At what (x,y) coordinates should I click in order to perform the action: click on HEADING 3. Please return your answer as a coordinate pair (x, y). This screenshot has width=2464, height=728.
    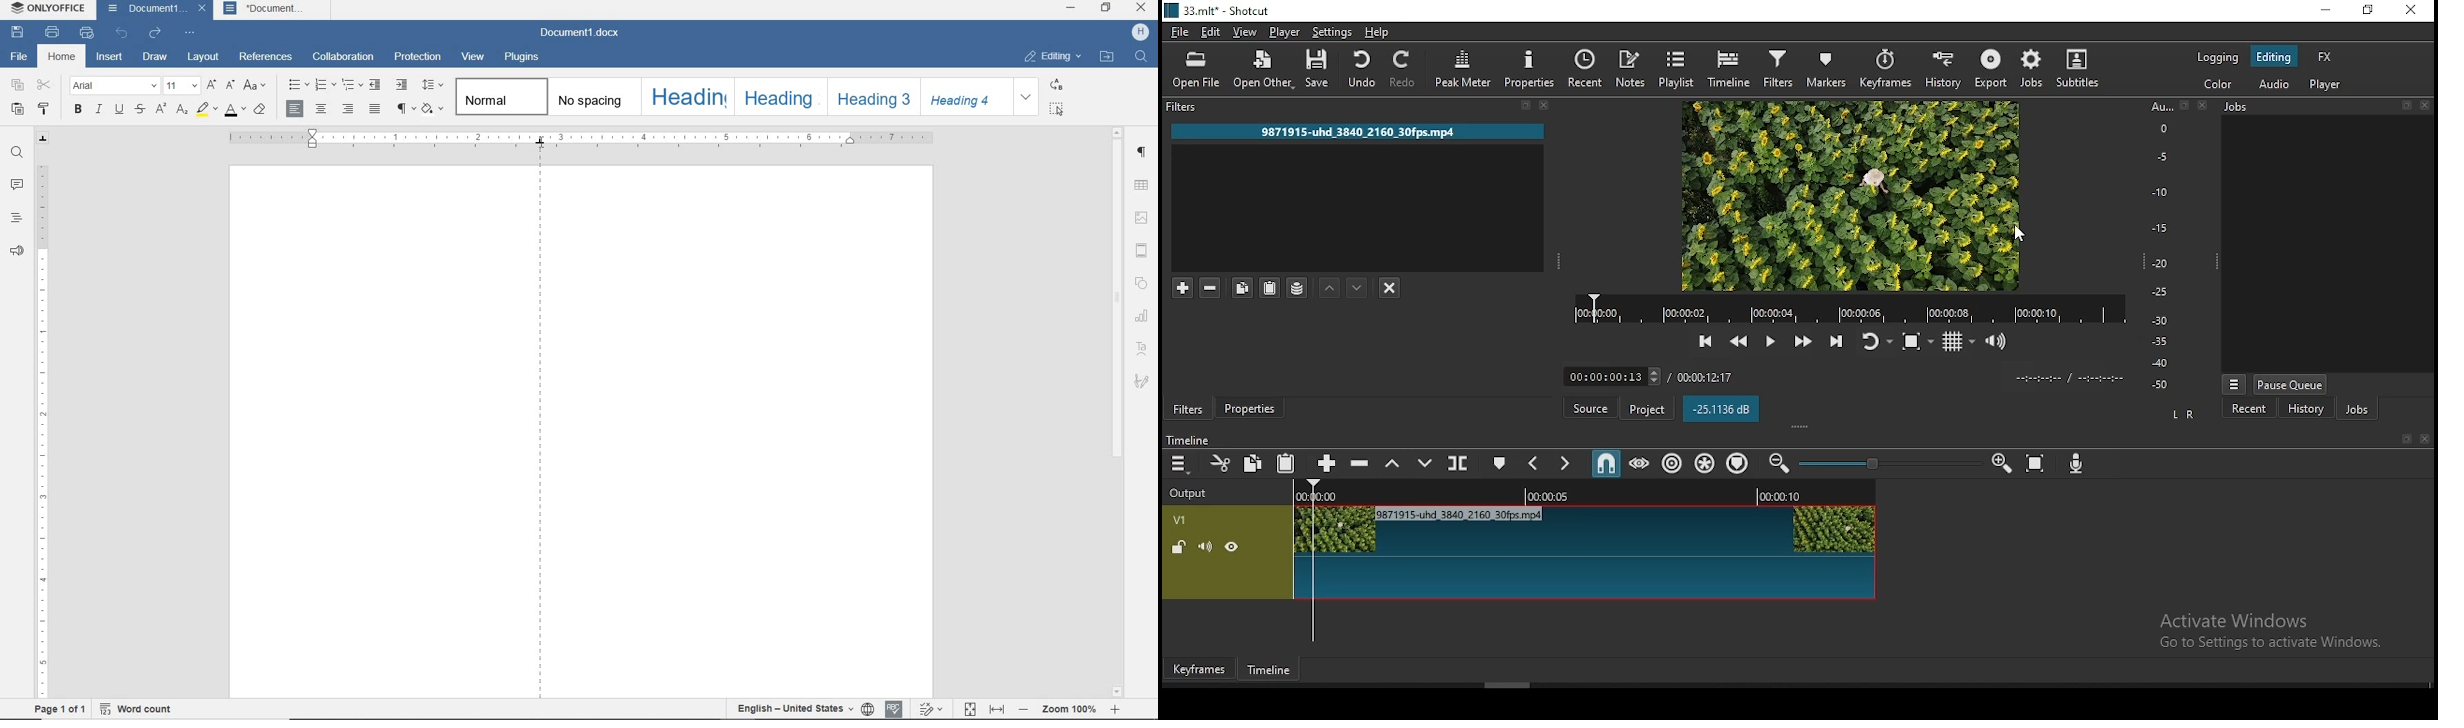
    Looking at the image, I should click on (872, 97).